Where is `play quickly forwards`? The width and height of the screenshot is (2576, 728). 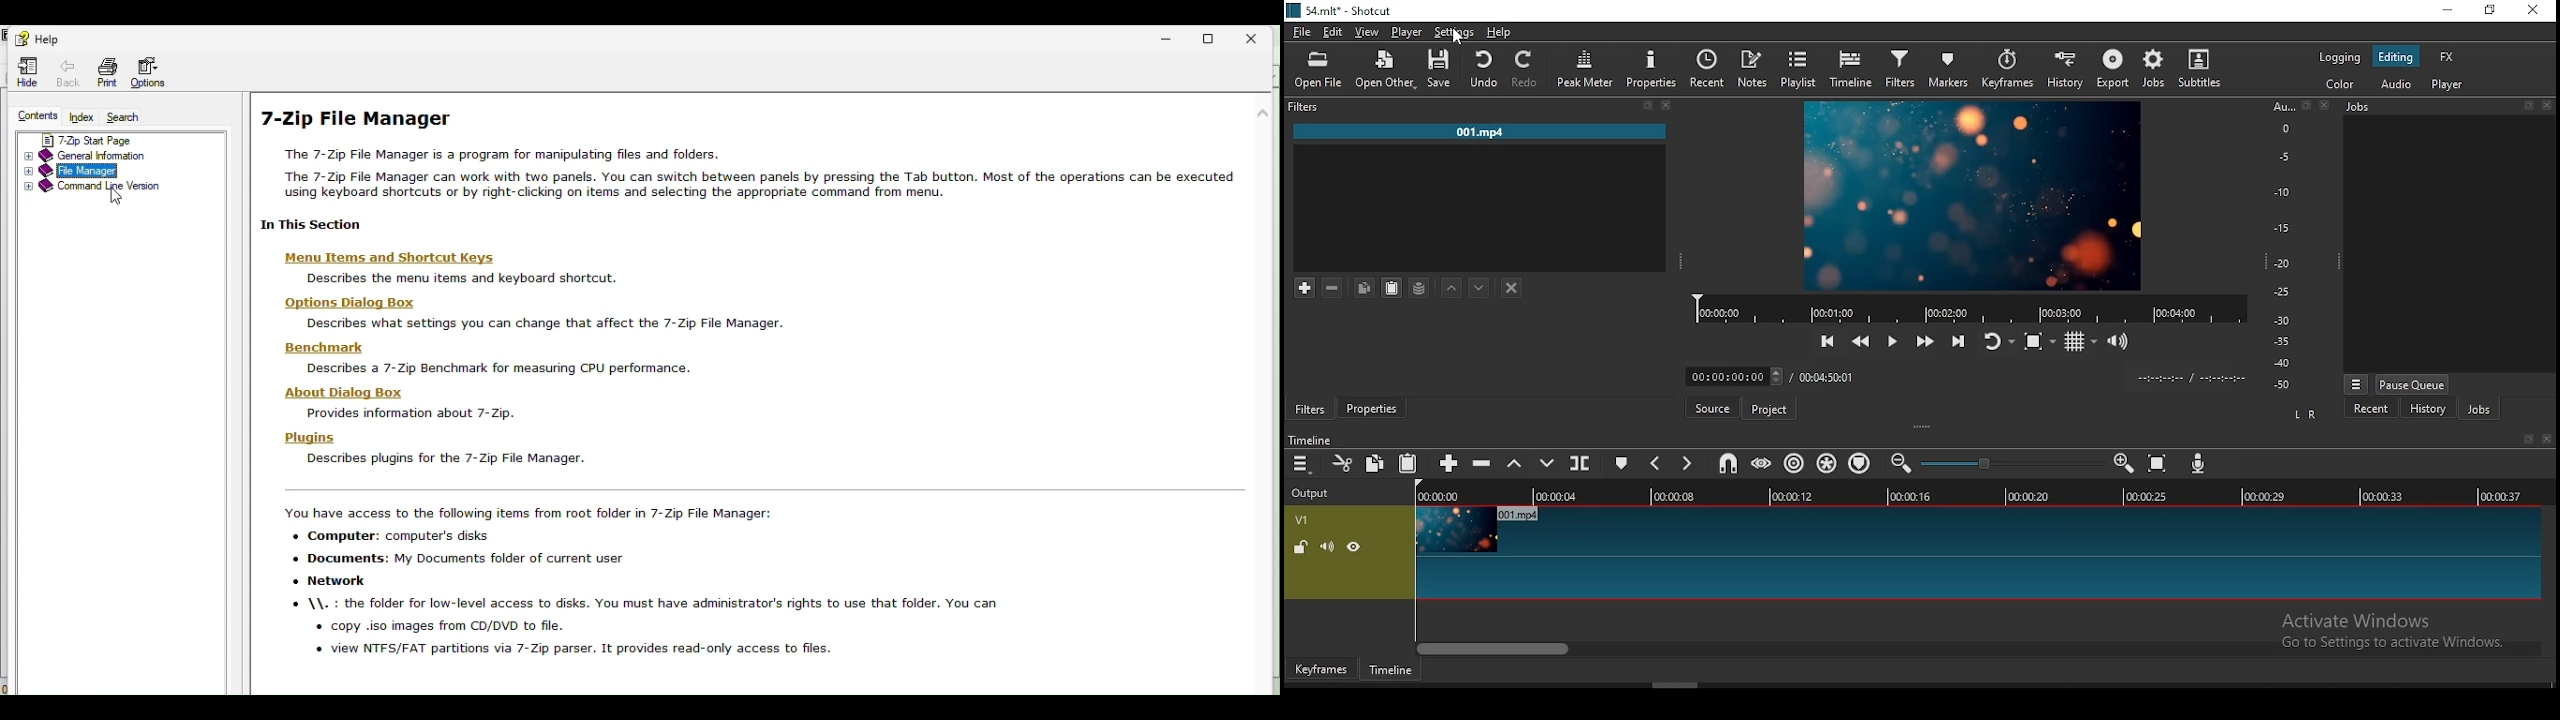 play quickly forwards is located at coordinates (1925, 339).